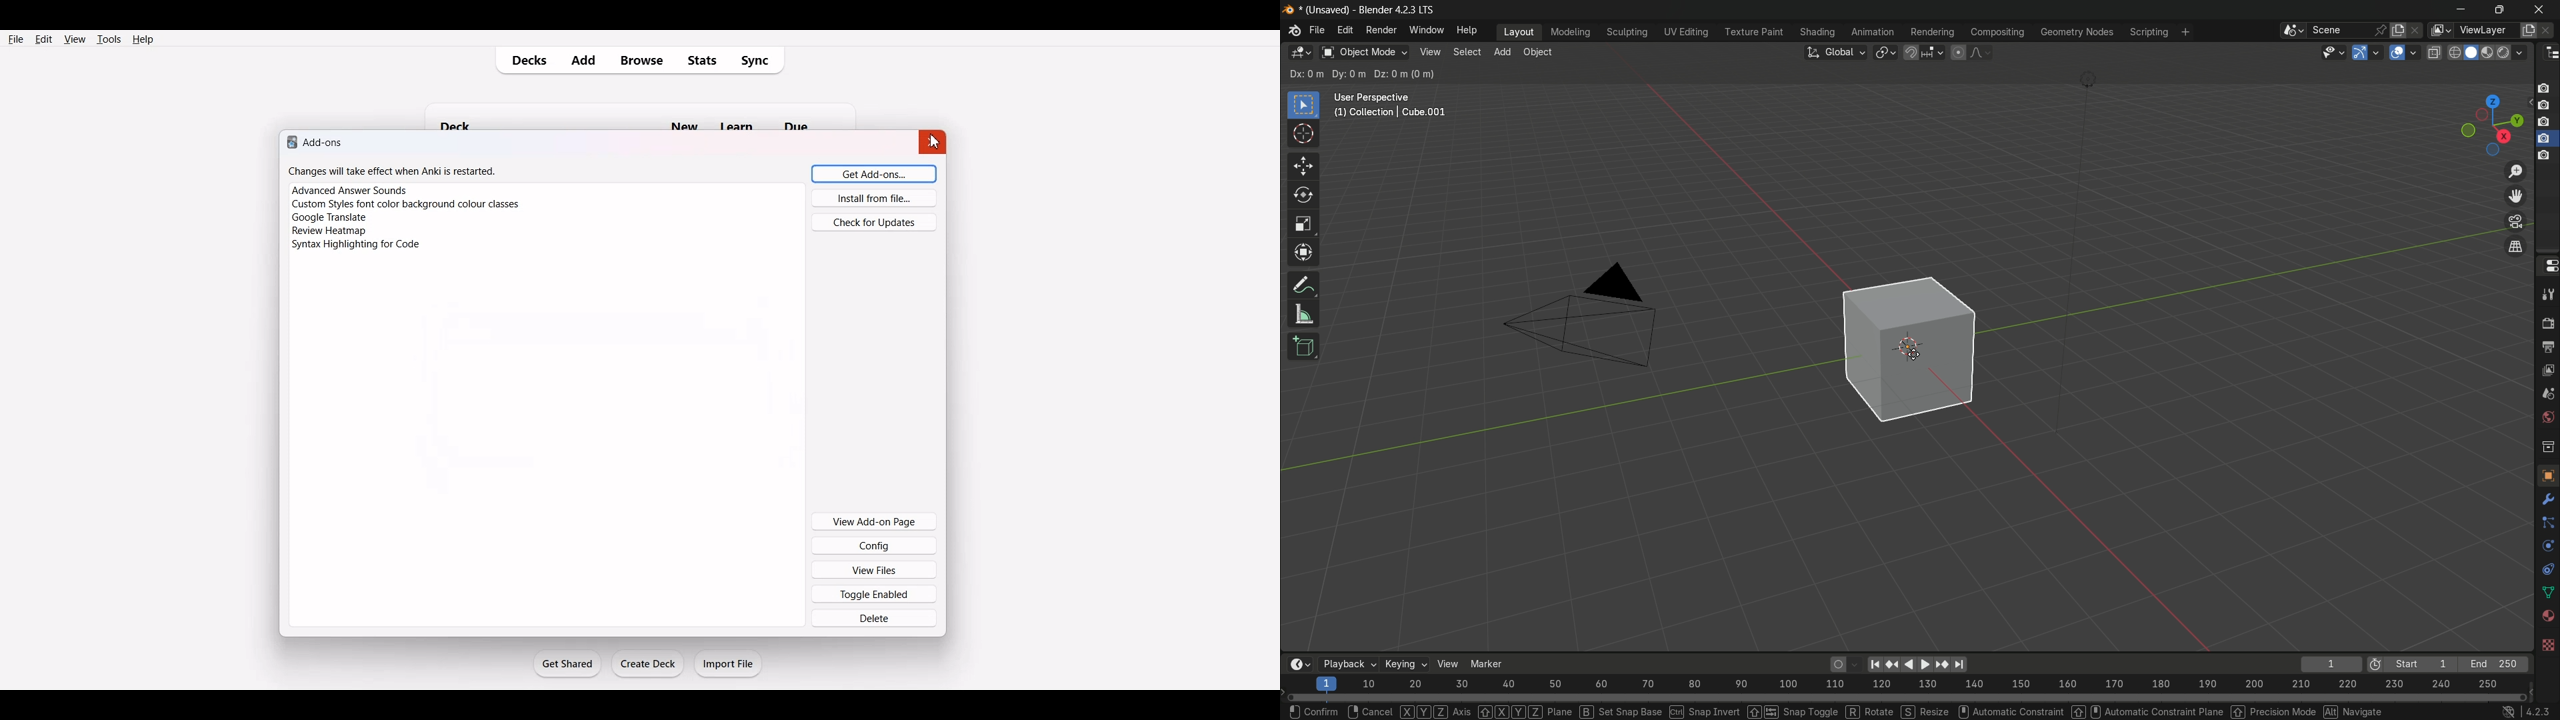 The height and width of the screenshot is (728, 2576). I want to click on object tab, so click(1541, 52).